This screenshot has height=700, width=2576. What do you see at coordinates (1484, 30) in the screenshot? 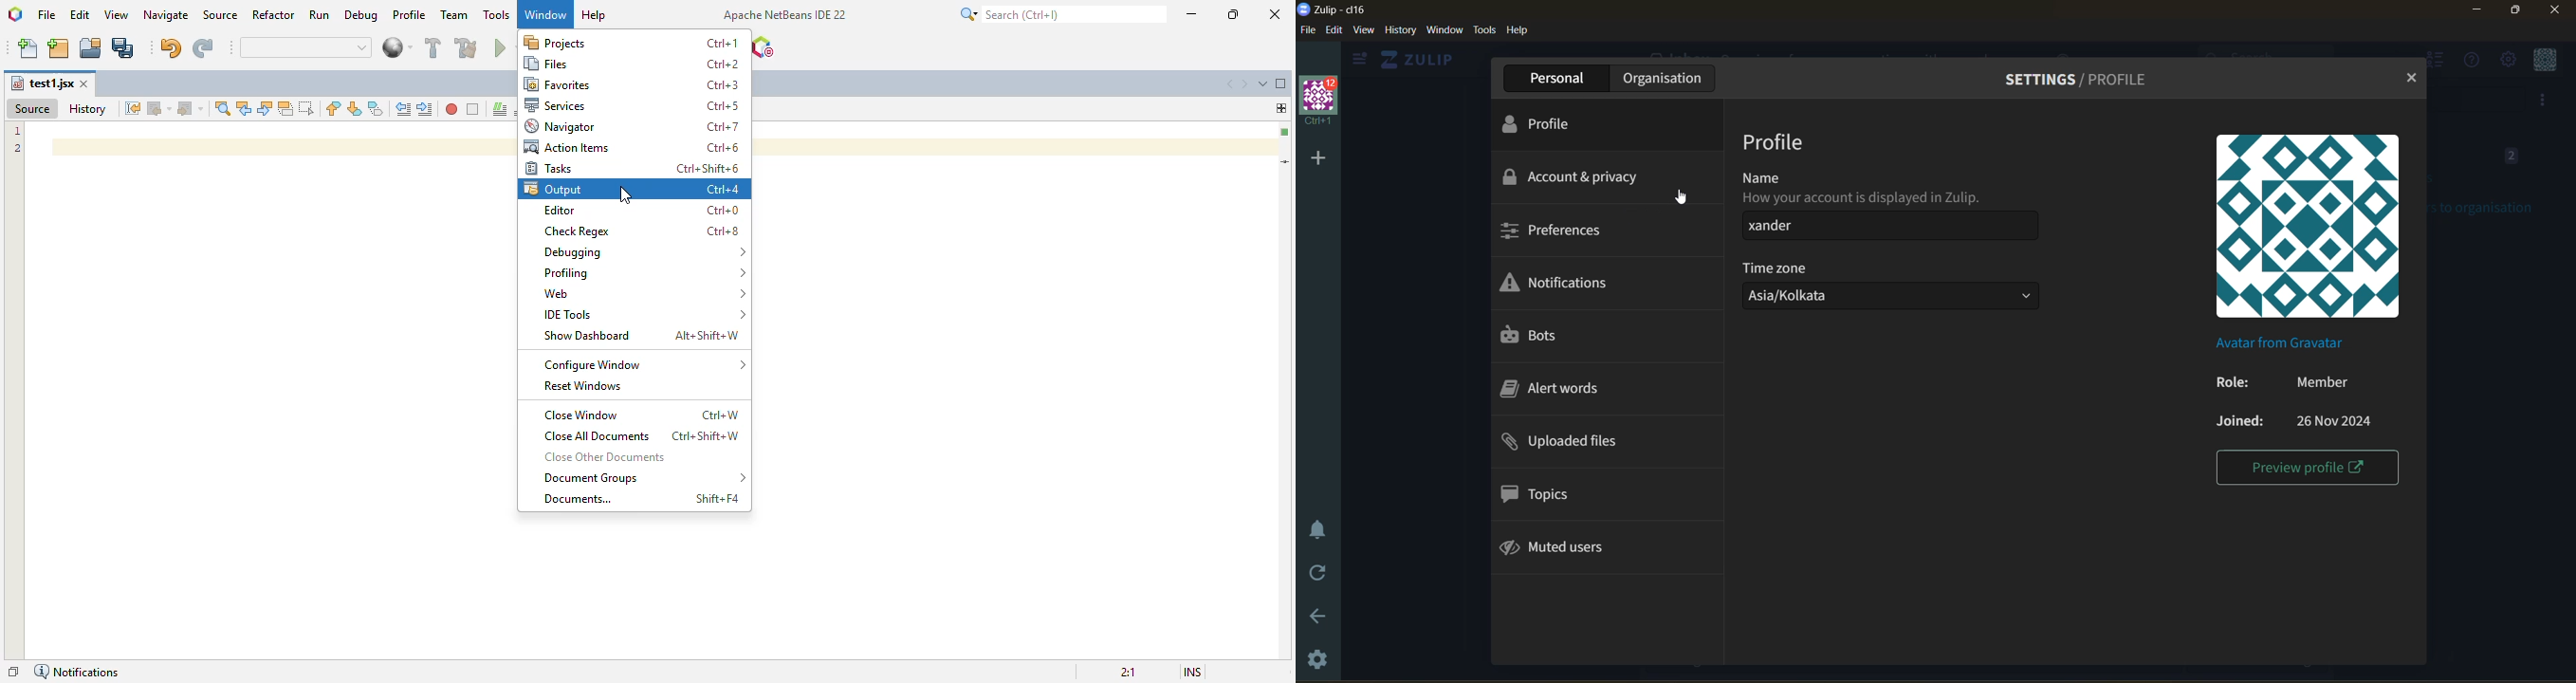
I see `tools` at bounding box center [1484, 30].